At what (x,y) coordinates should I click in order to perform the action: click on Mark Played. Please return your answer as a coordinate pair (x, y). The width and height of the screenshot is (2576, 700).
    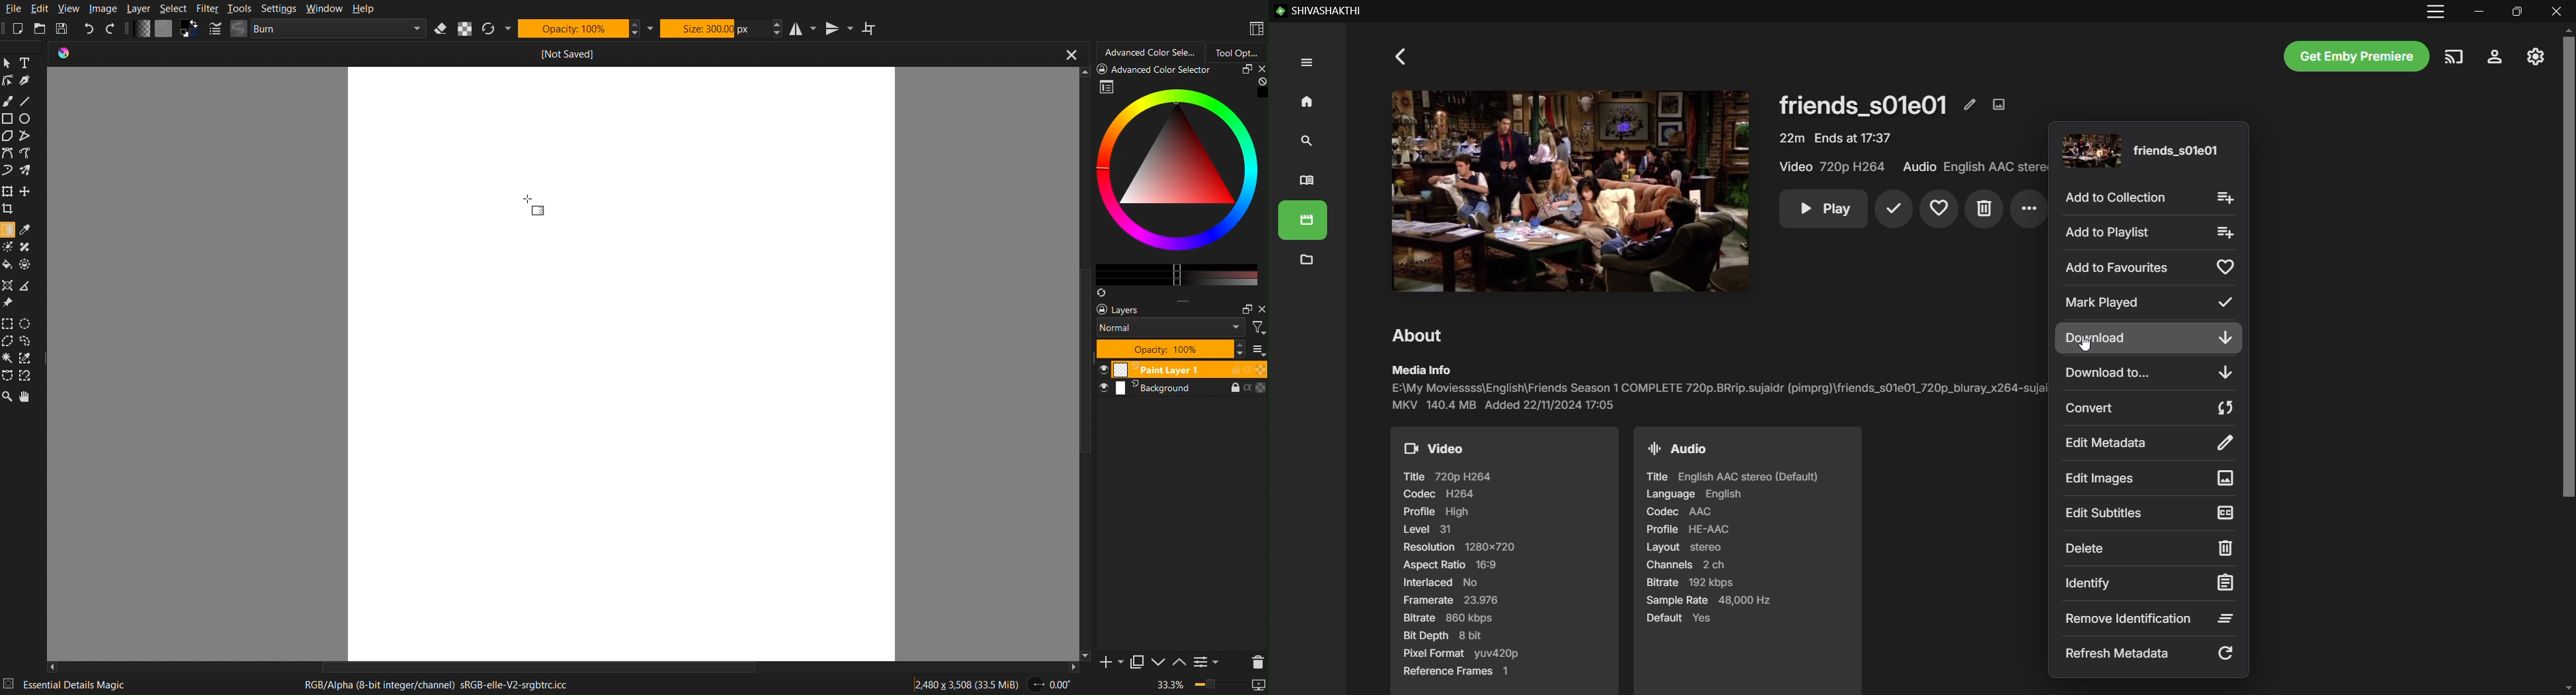
    Looking at the image, I should click on (2152, 303).